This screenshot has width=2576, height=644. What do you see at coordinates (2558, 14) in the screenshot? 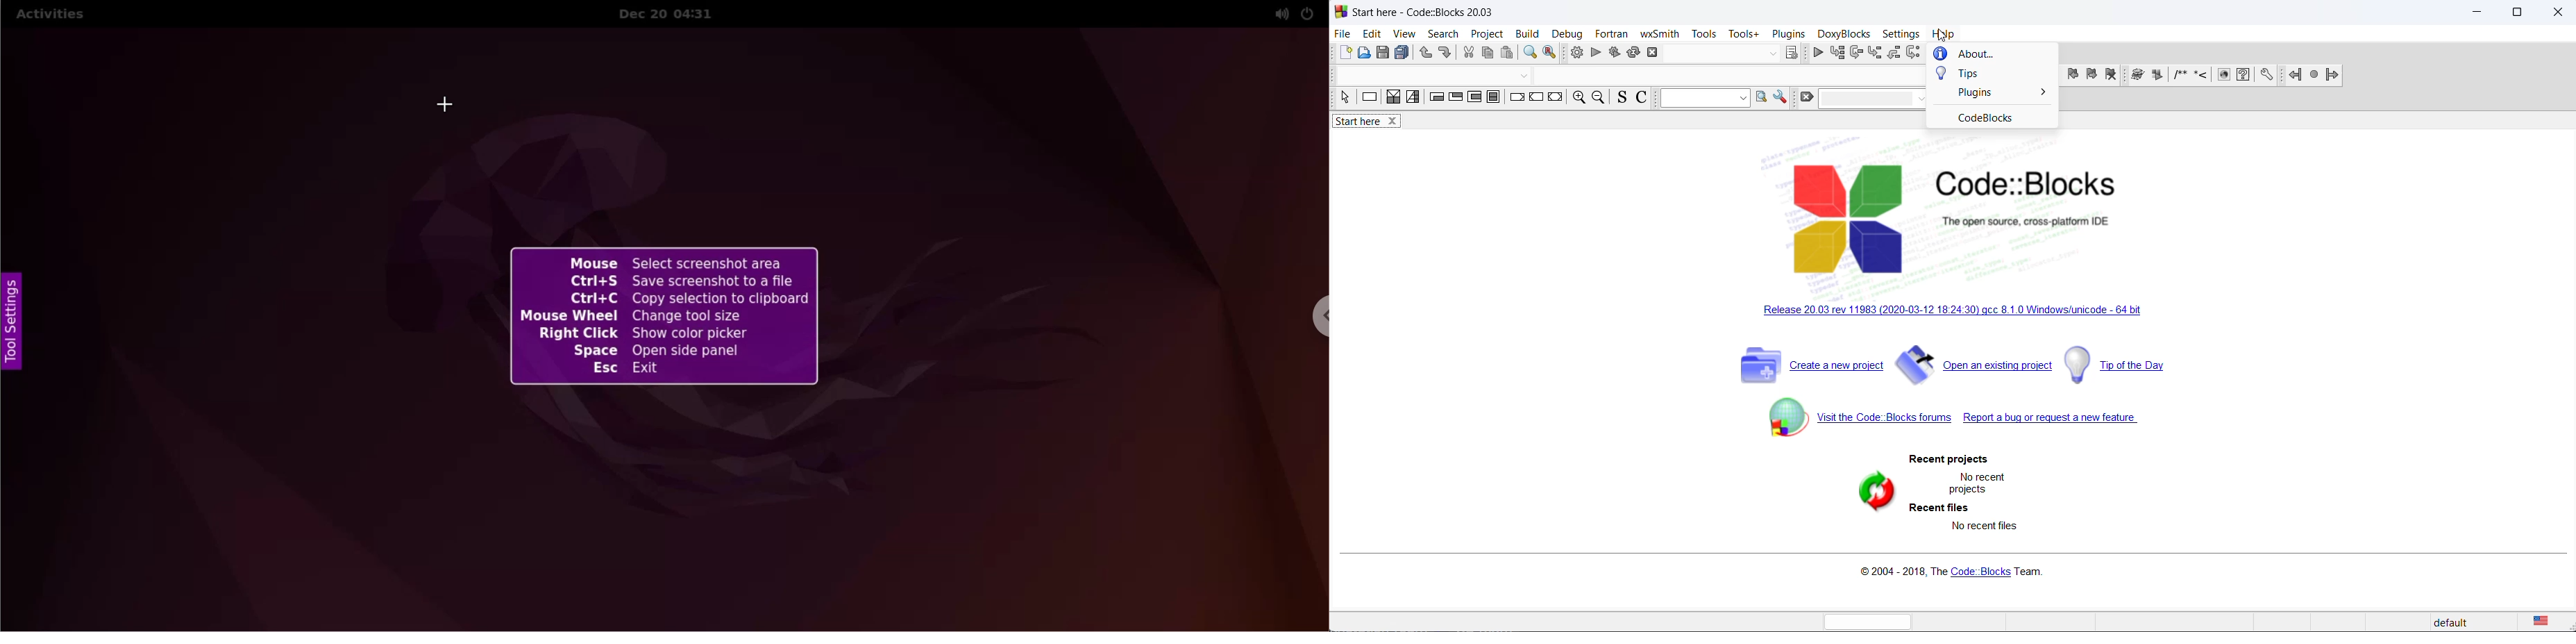
I see `close` at bounding box center [2558, 14].